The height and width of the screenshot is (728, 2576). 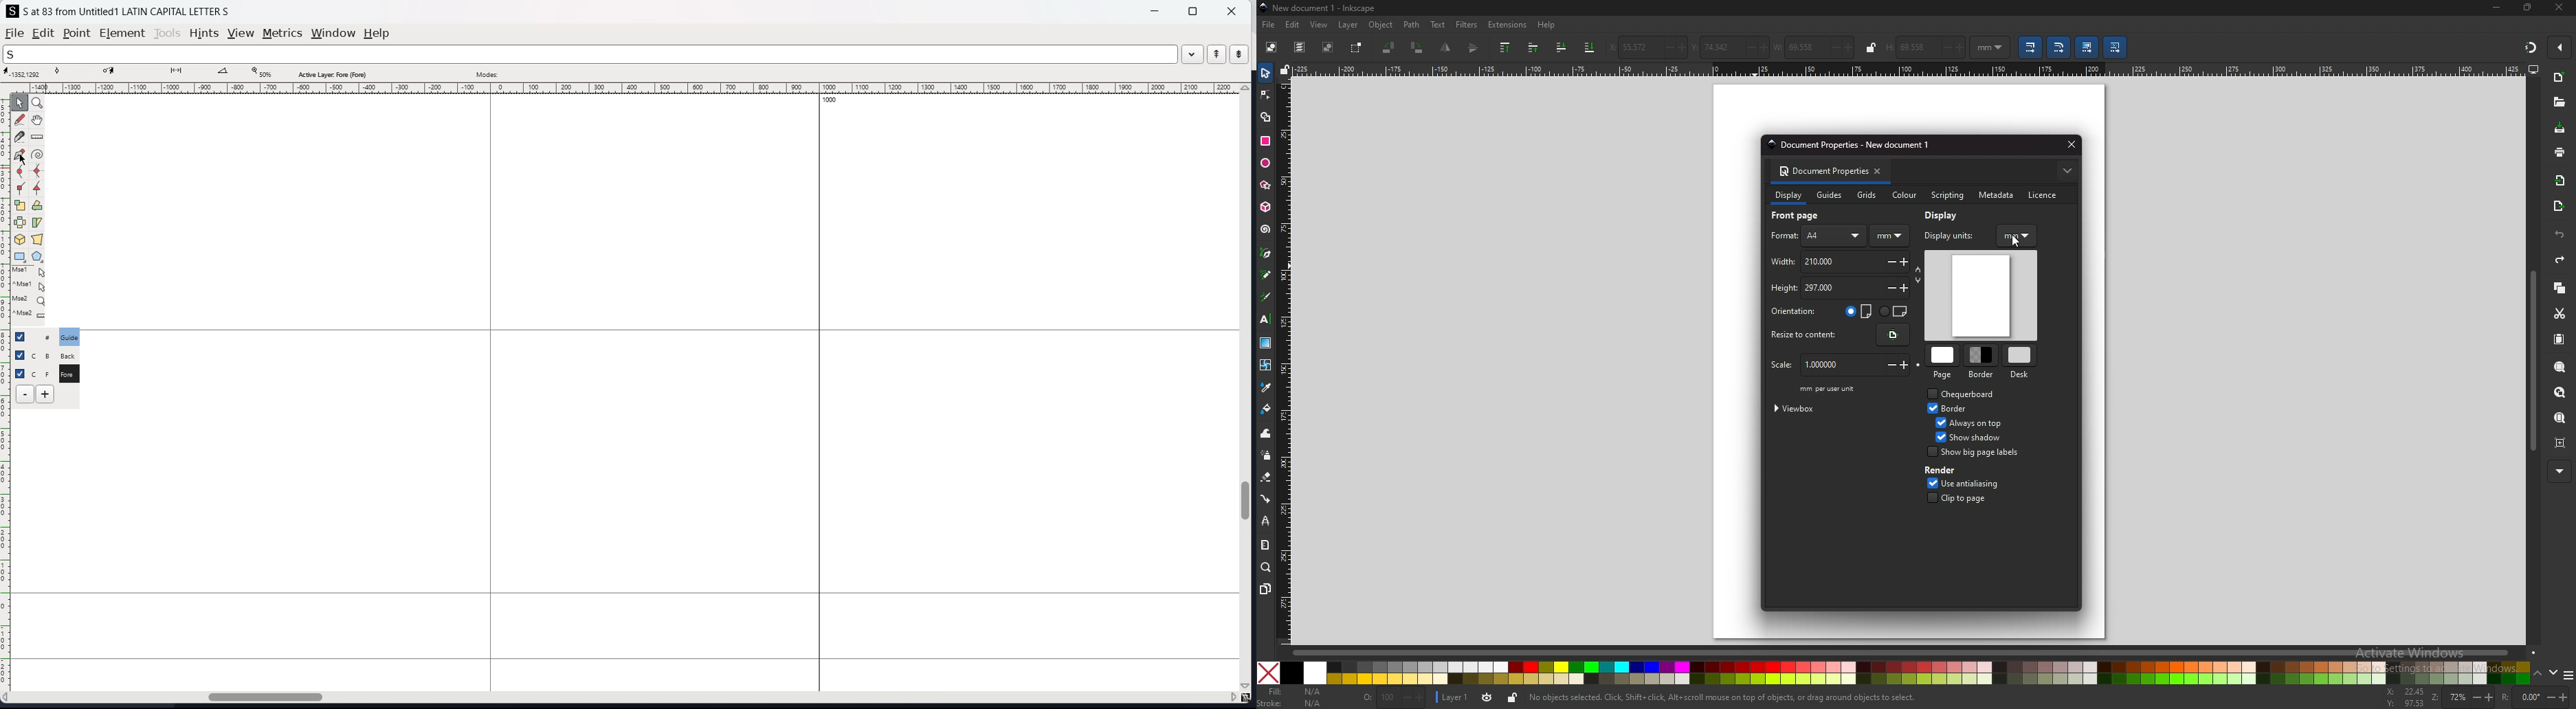 I want to click on drop down, so click(x=1193, y=53).